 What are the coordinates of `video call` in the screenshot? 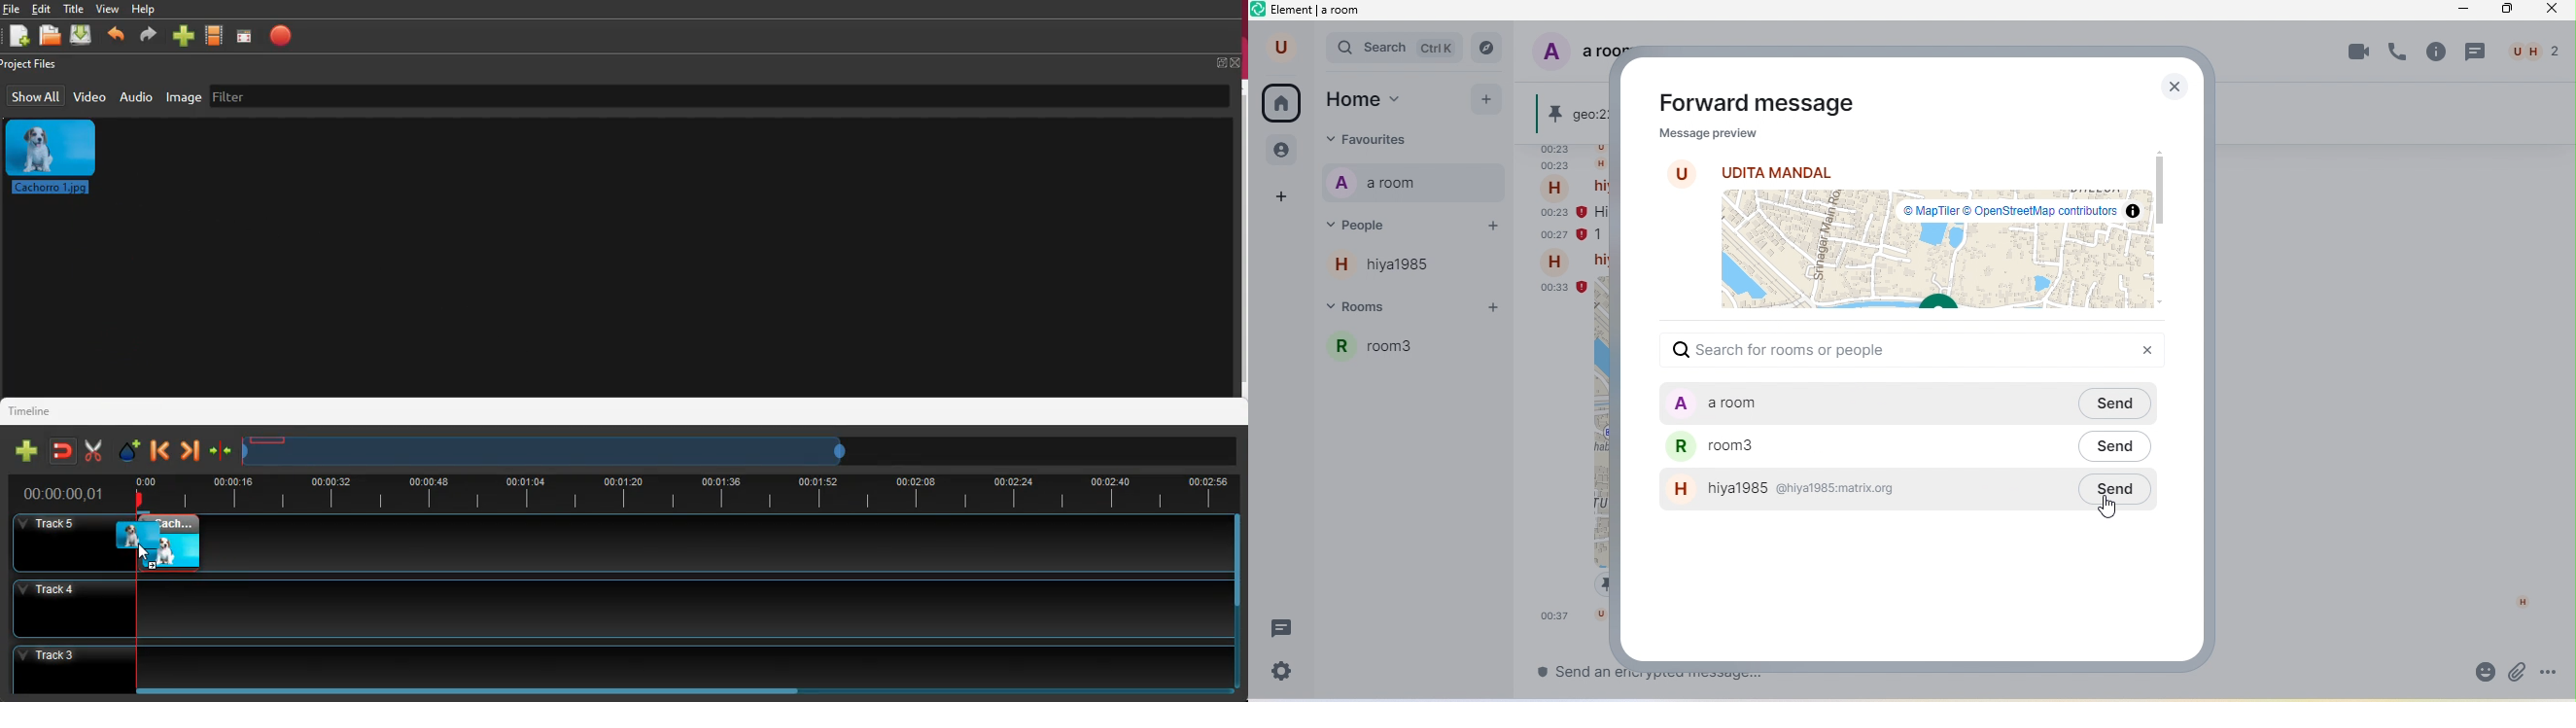 It's located at (2356, 53).